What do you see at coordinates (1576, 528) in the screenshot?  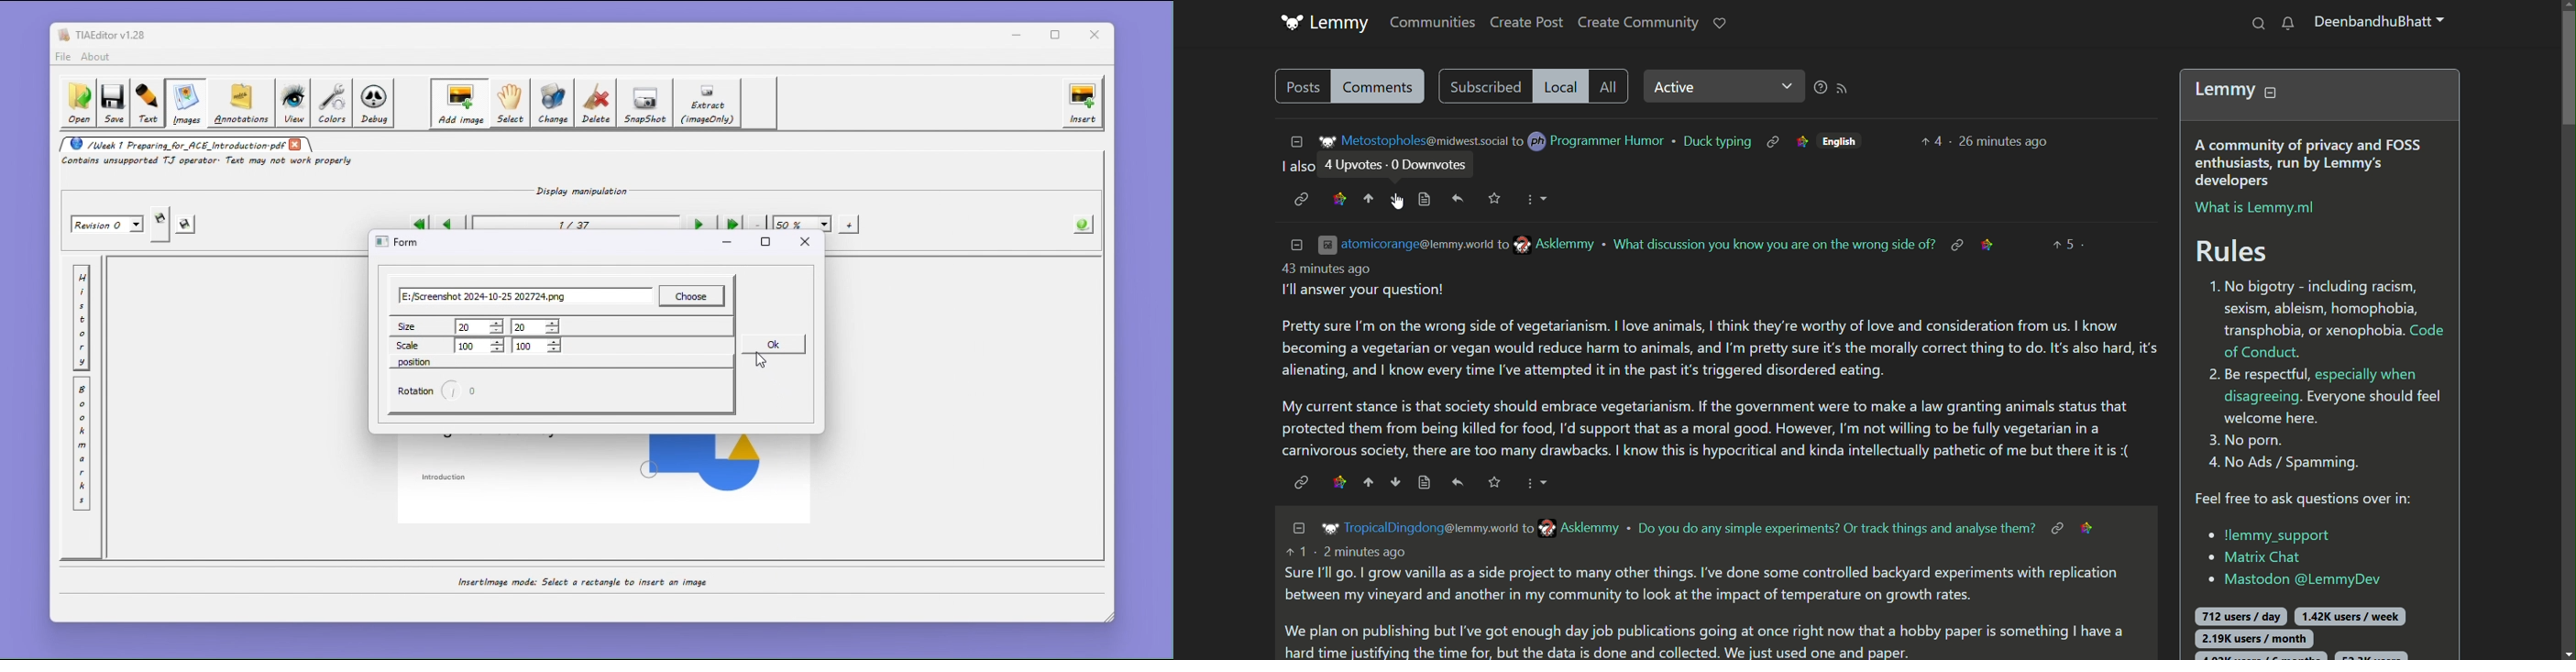 I see `email` at bounding box center [1576, 528].